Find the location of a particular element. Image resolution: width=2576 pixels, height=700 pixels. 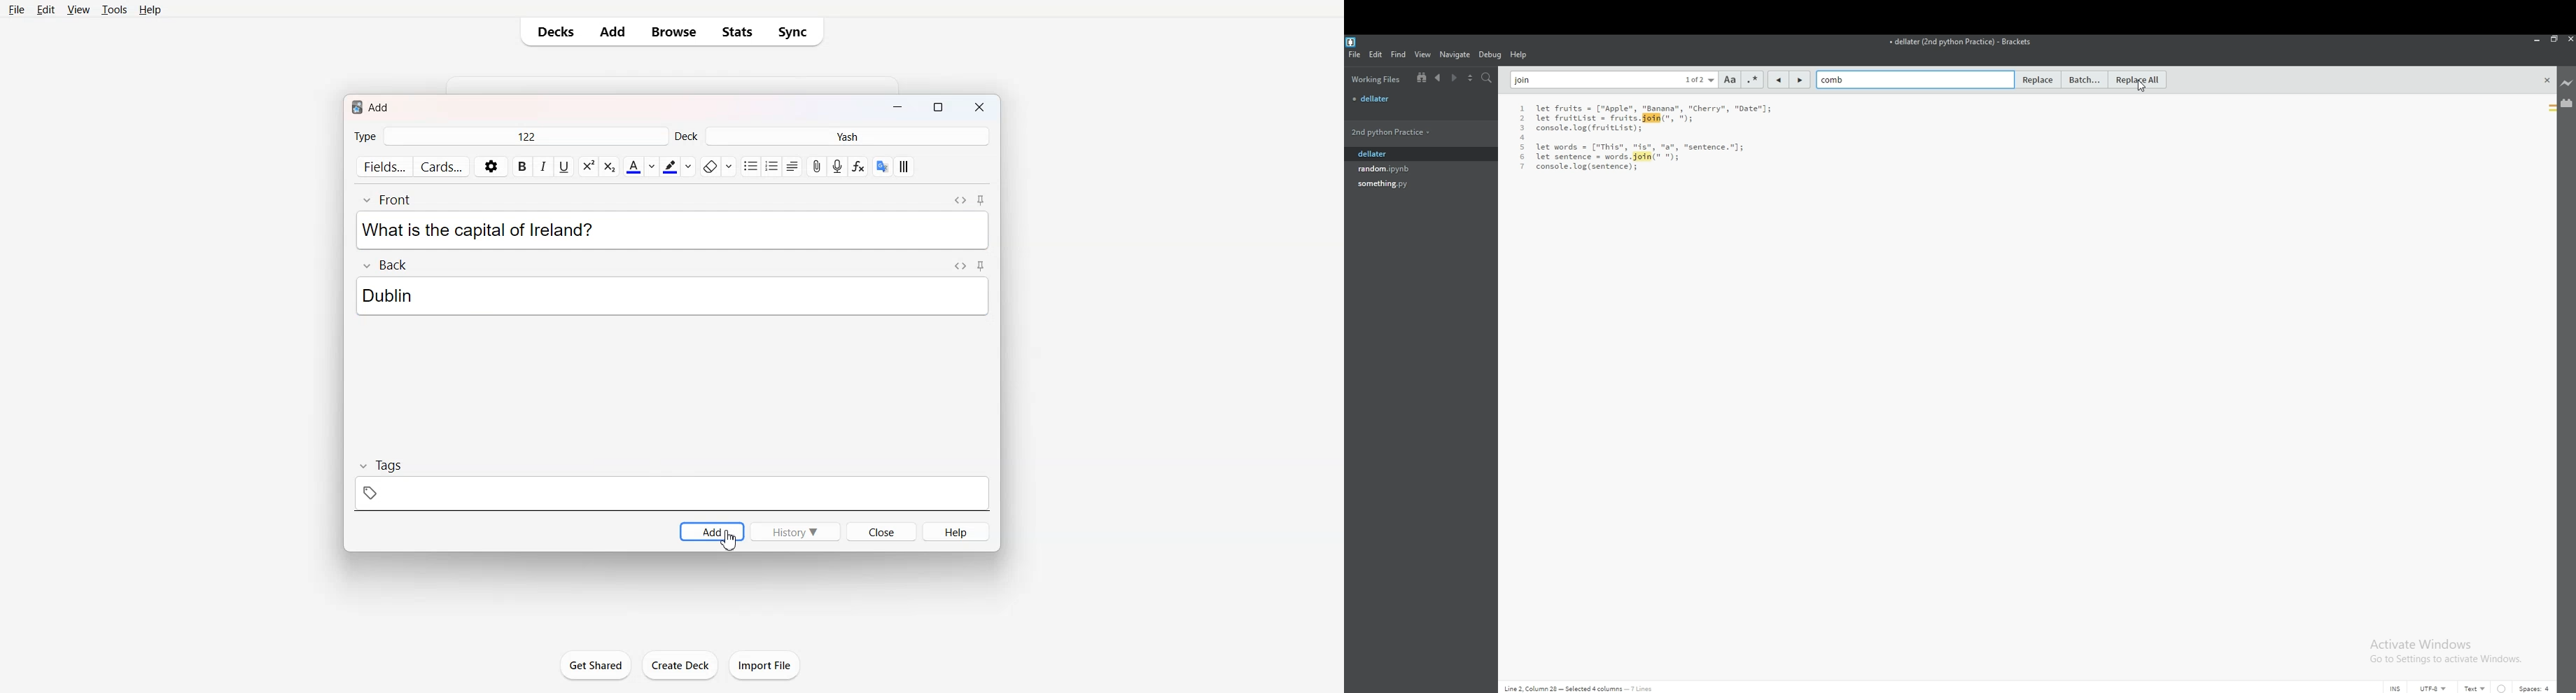

Tags is located at coordinates (673, 484).